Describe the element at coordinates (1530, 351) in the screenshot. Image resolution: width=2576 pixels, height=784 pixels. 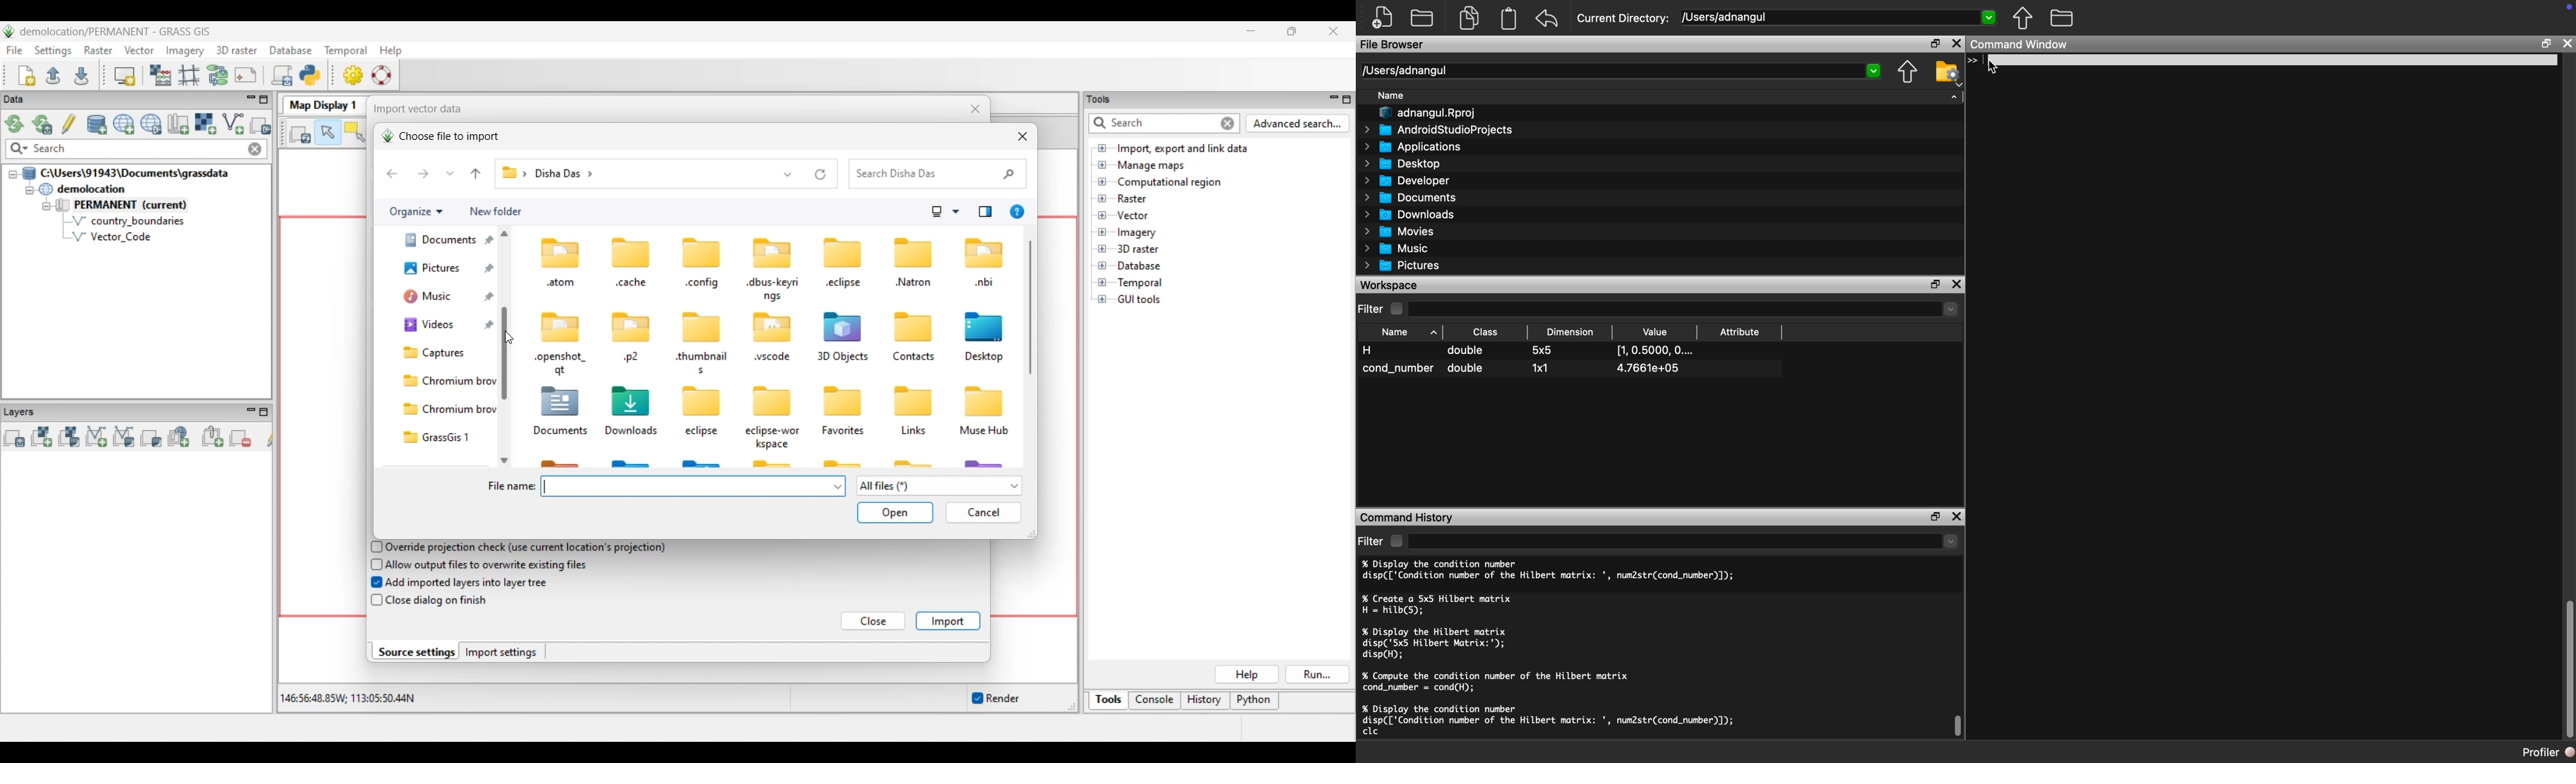
I see `H double 5x5 [1,0.5000, O....` at that location.